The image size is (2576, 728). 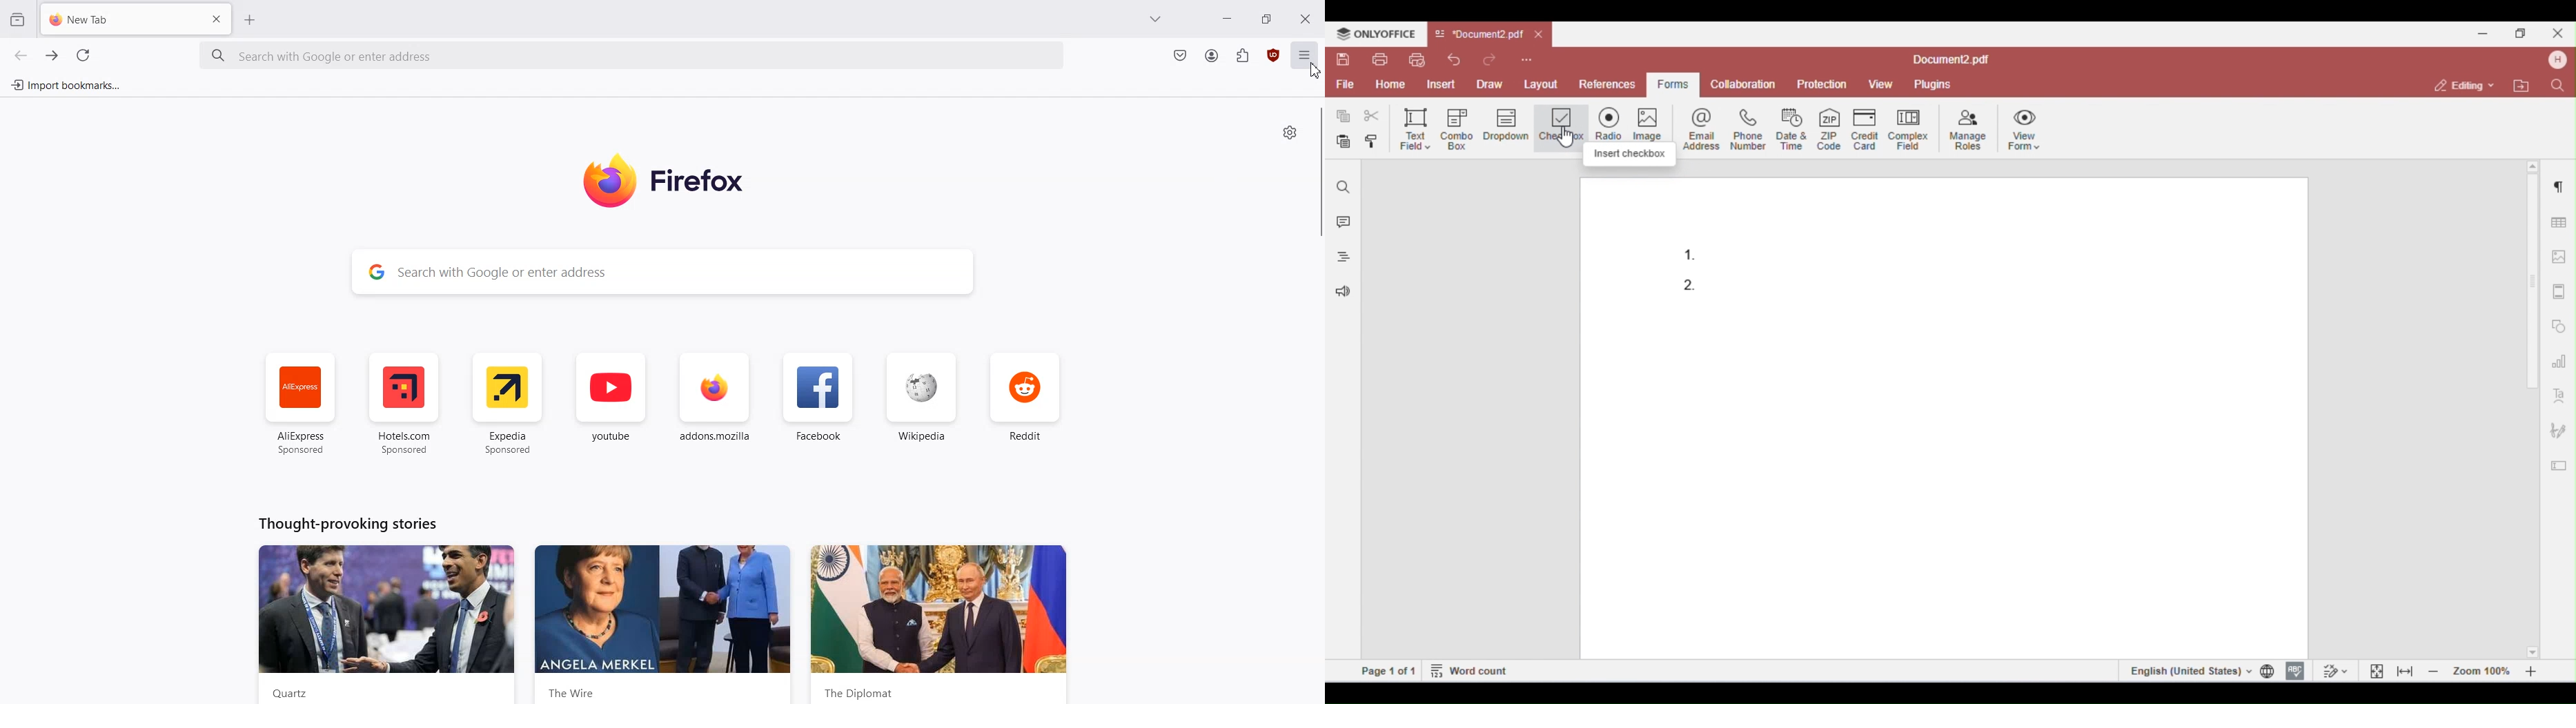 I want to click on Vertical Scroll bar, so click(x=1317, y=173).